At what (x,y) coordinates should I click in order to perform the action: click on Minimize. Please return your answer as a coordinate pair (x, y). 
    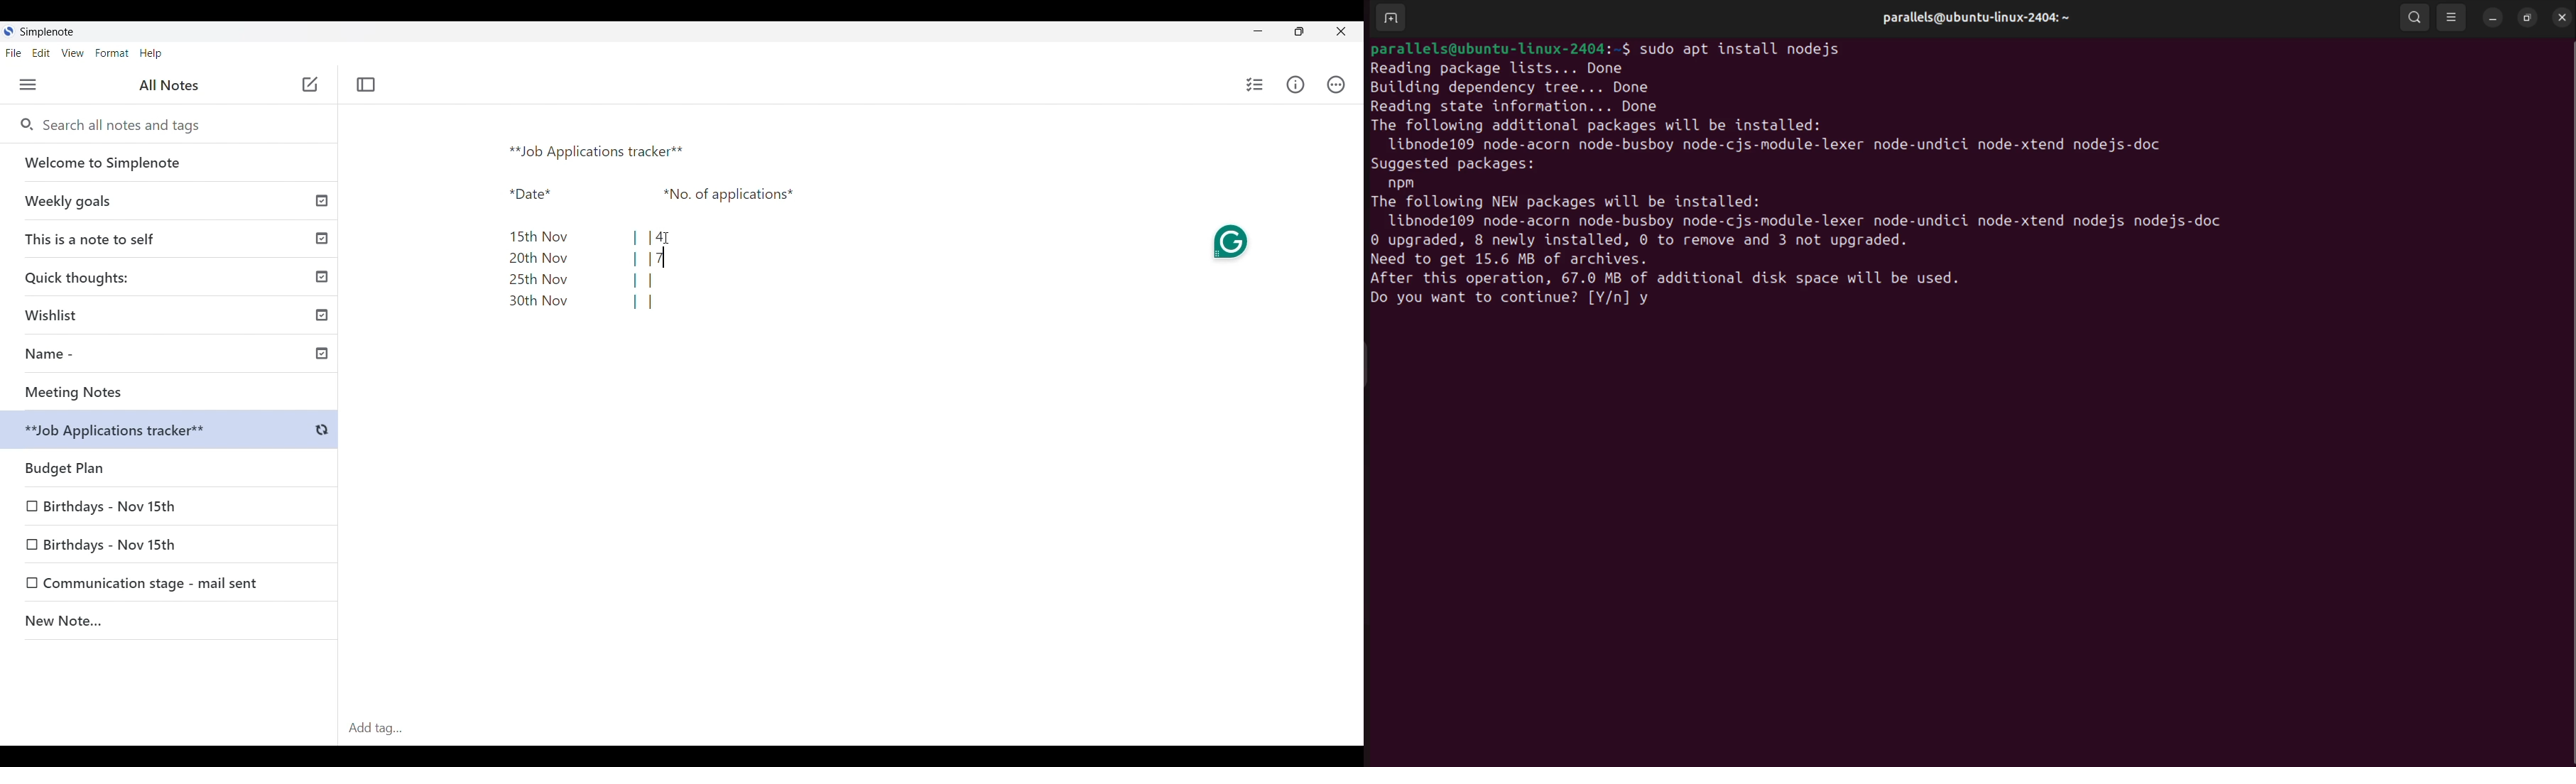
    Looking at the image, I should click on (1258, 31).